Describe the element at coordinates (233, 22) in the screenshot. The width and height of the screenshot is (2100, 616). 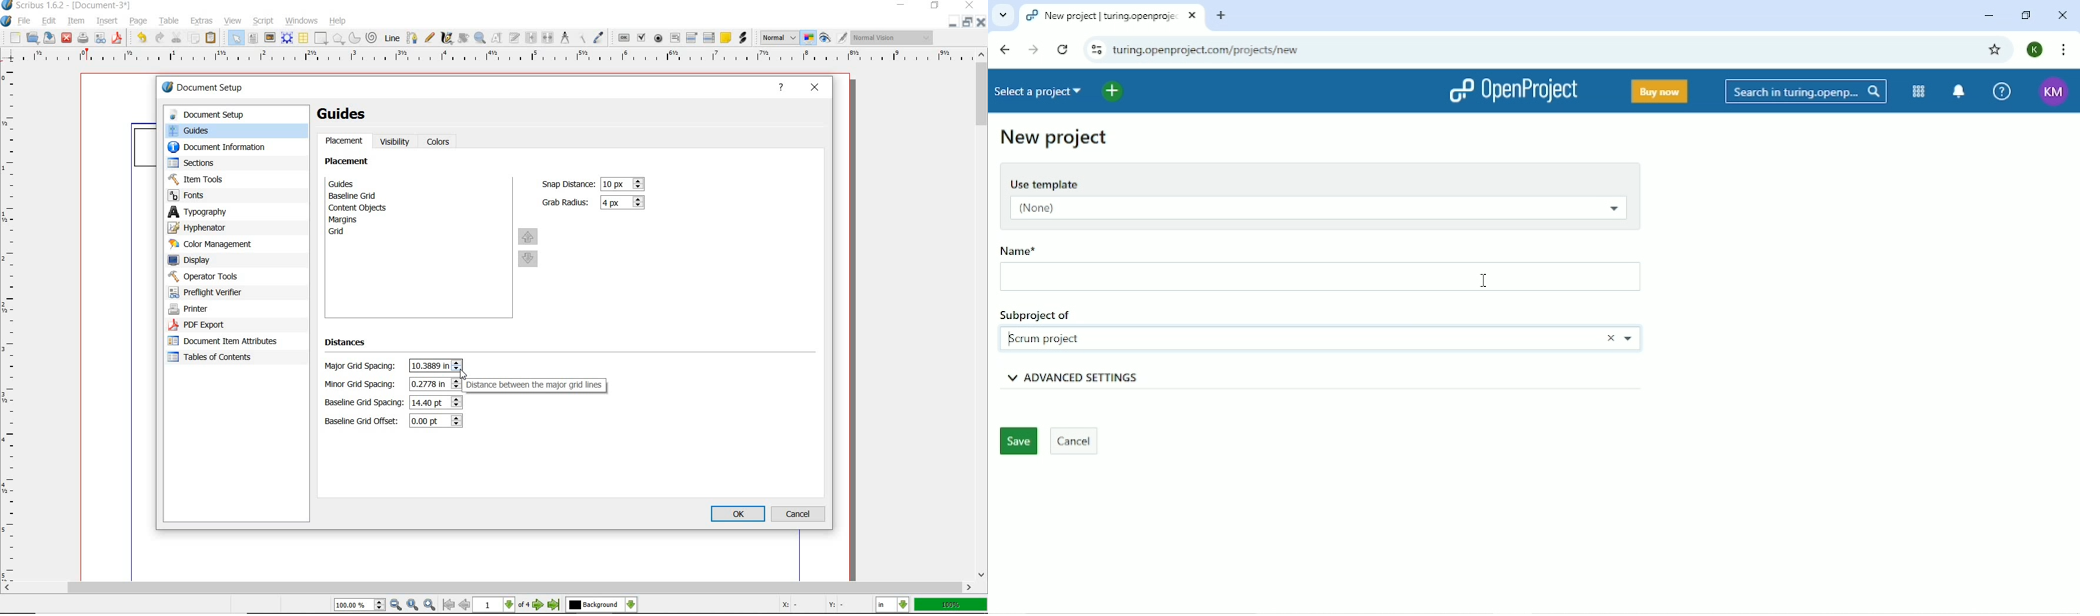
I see `view` at that location.